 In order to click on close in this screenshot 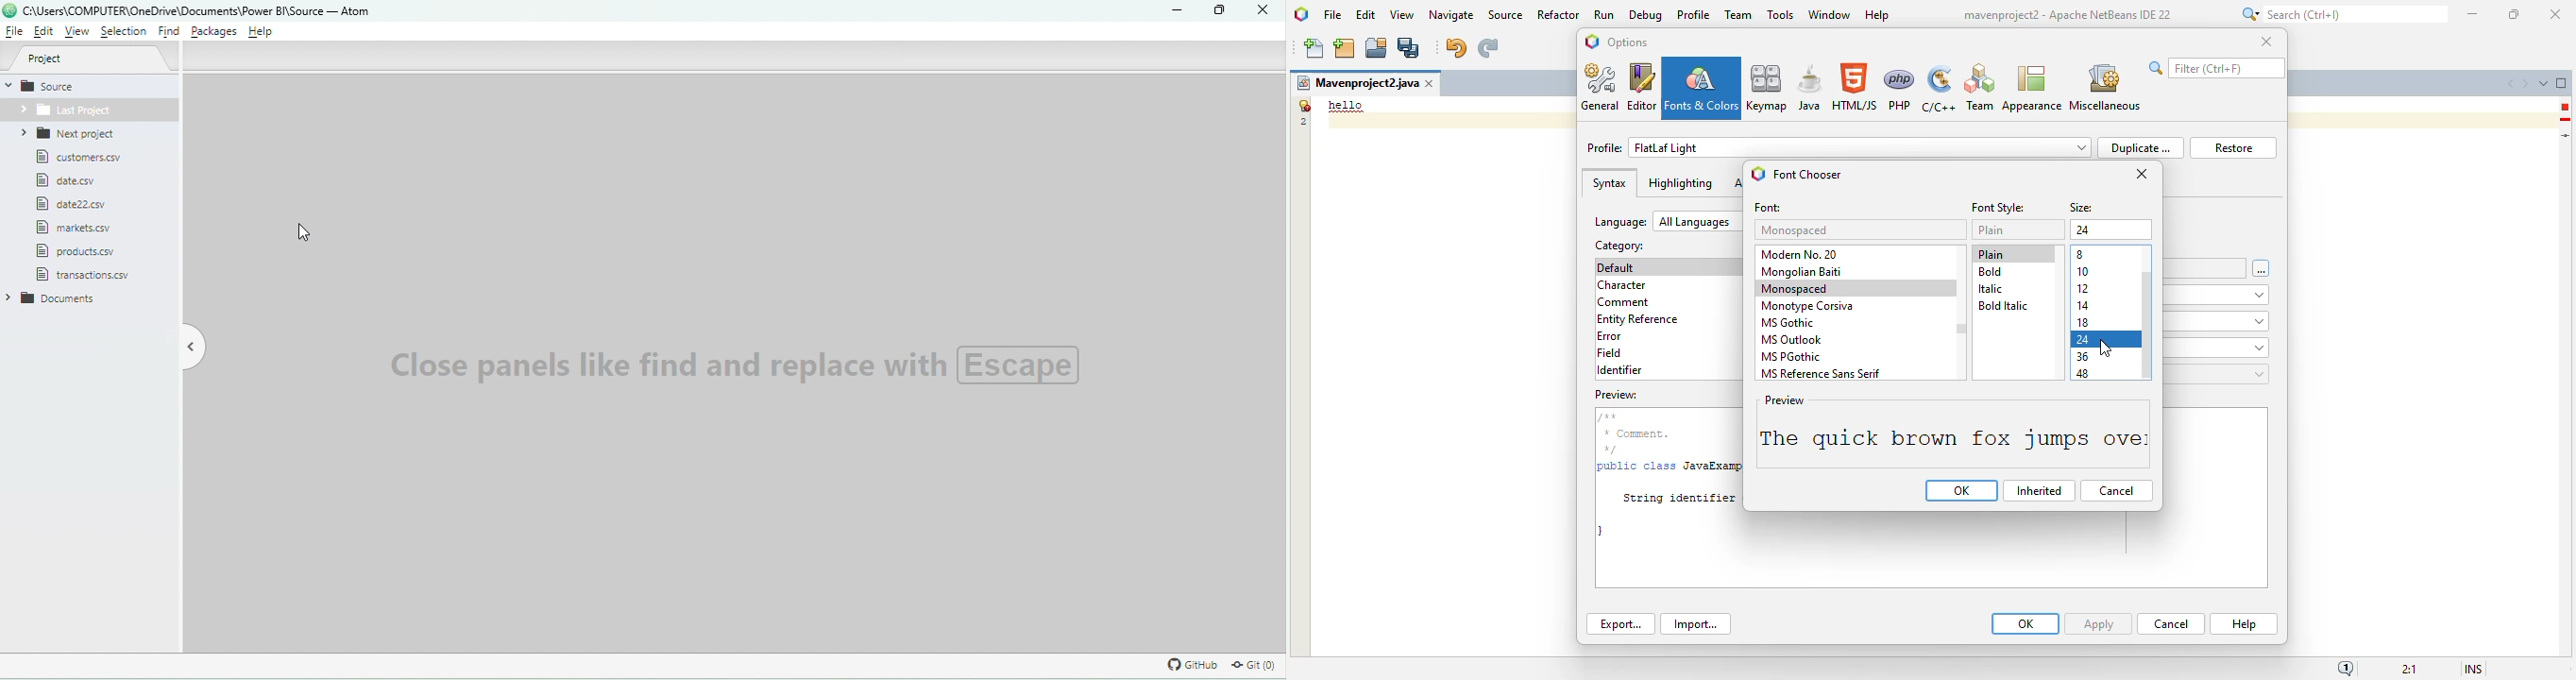, I will do `click(2142, 174)`.